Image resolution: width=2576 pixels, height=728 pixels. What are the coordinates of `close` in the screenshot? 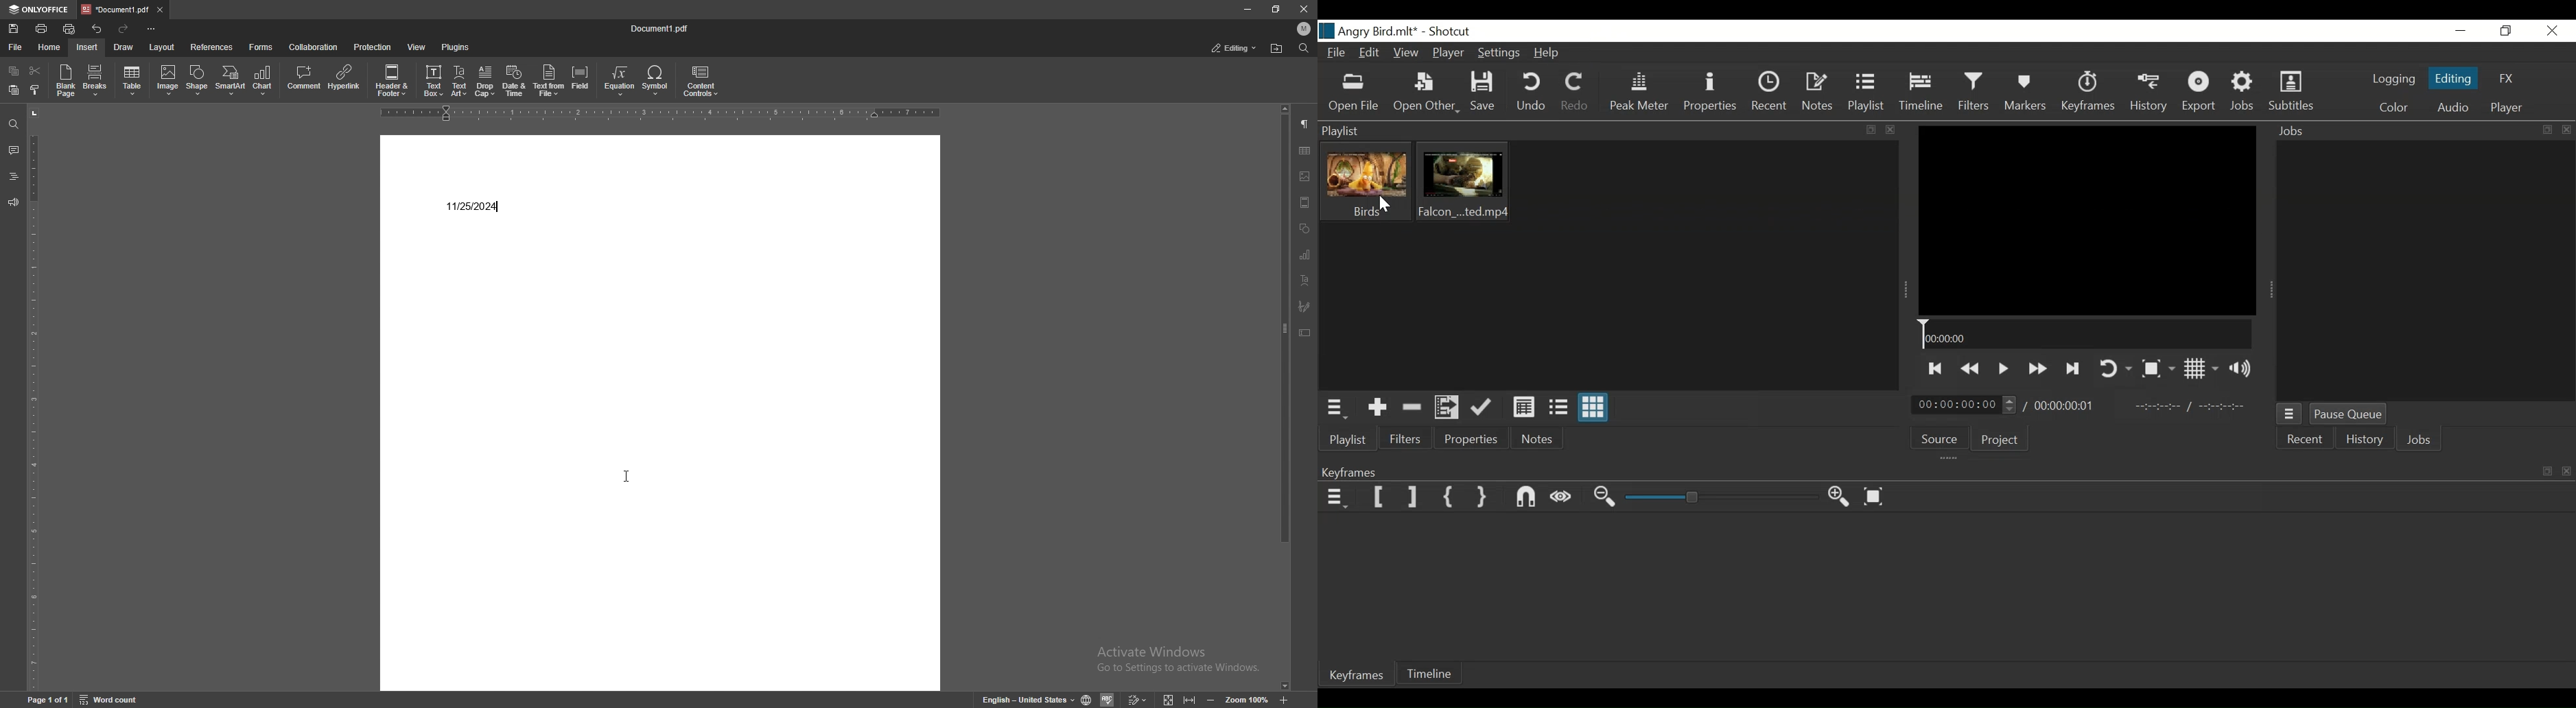 It's located at (1303, 9).